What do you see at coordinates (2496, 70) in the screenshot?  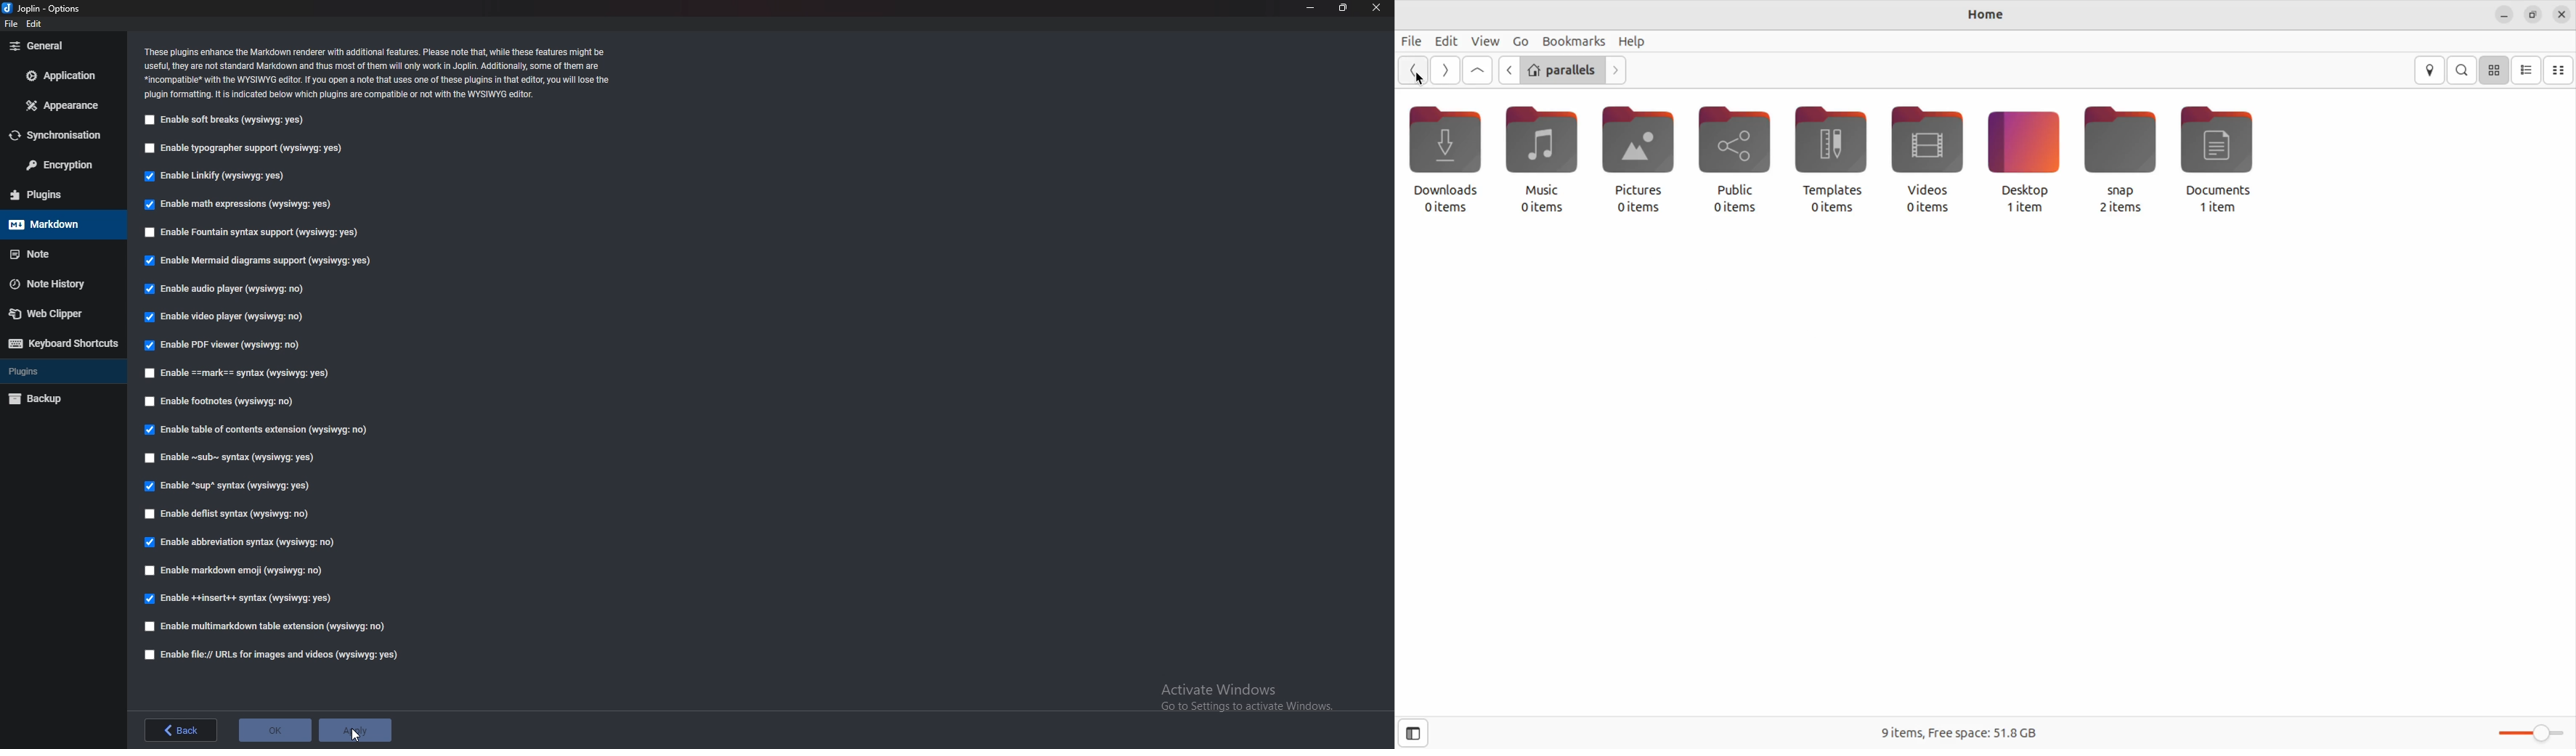 I see `icon view` at bounding box center [2496, 70].